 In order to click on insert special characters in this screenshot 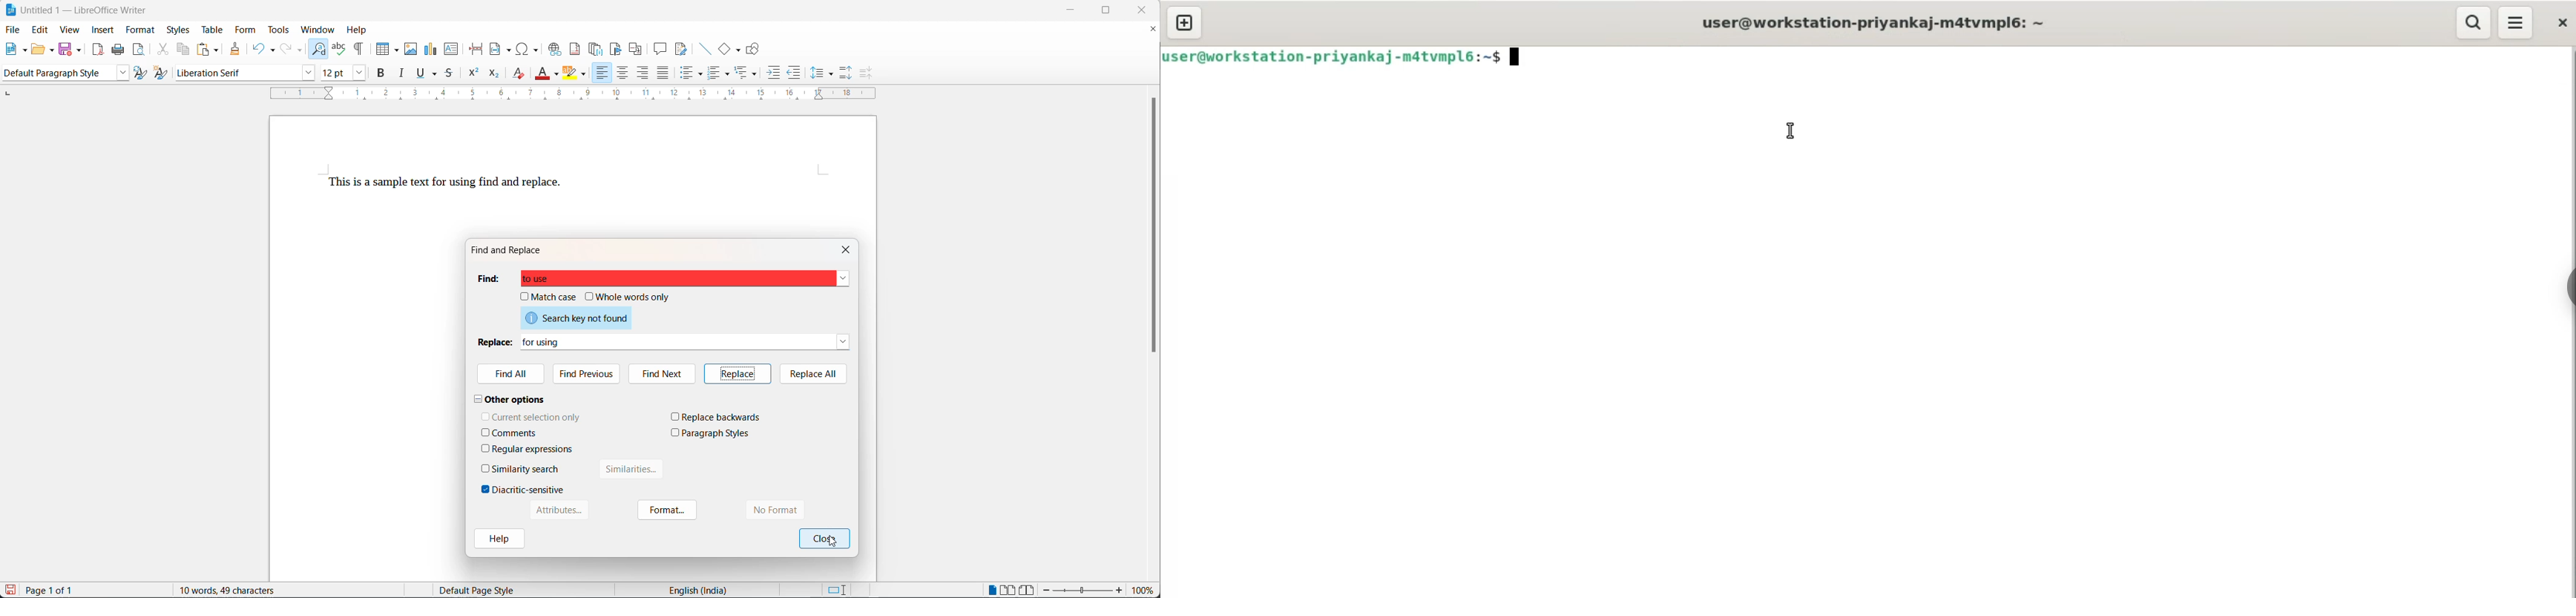, I will do `click(531, 49)`.